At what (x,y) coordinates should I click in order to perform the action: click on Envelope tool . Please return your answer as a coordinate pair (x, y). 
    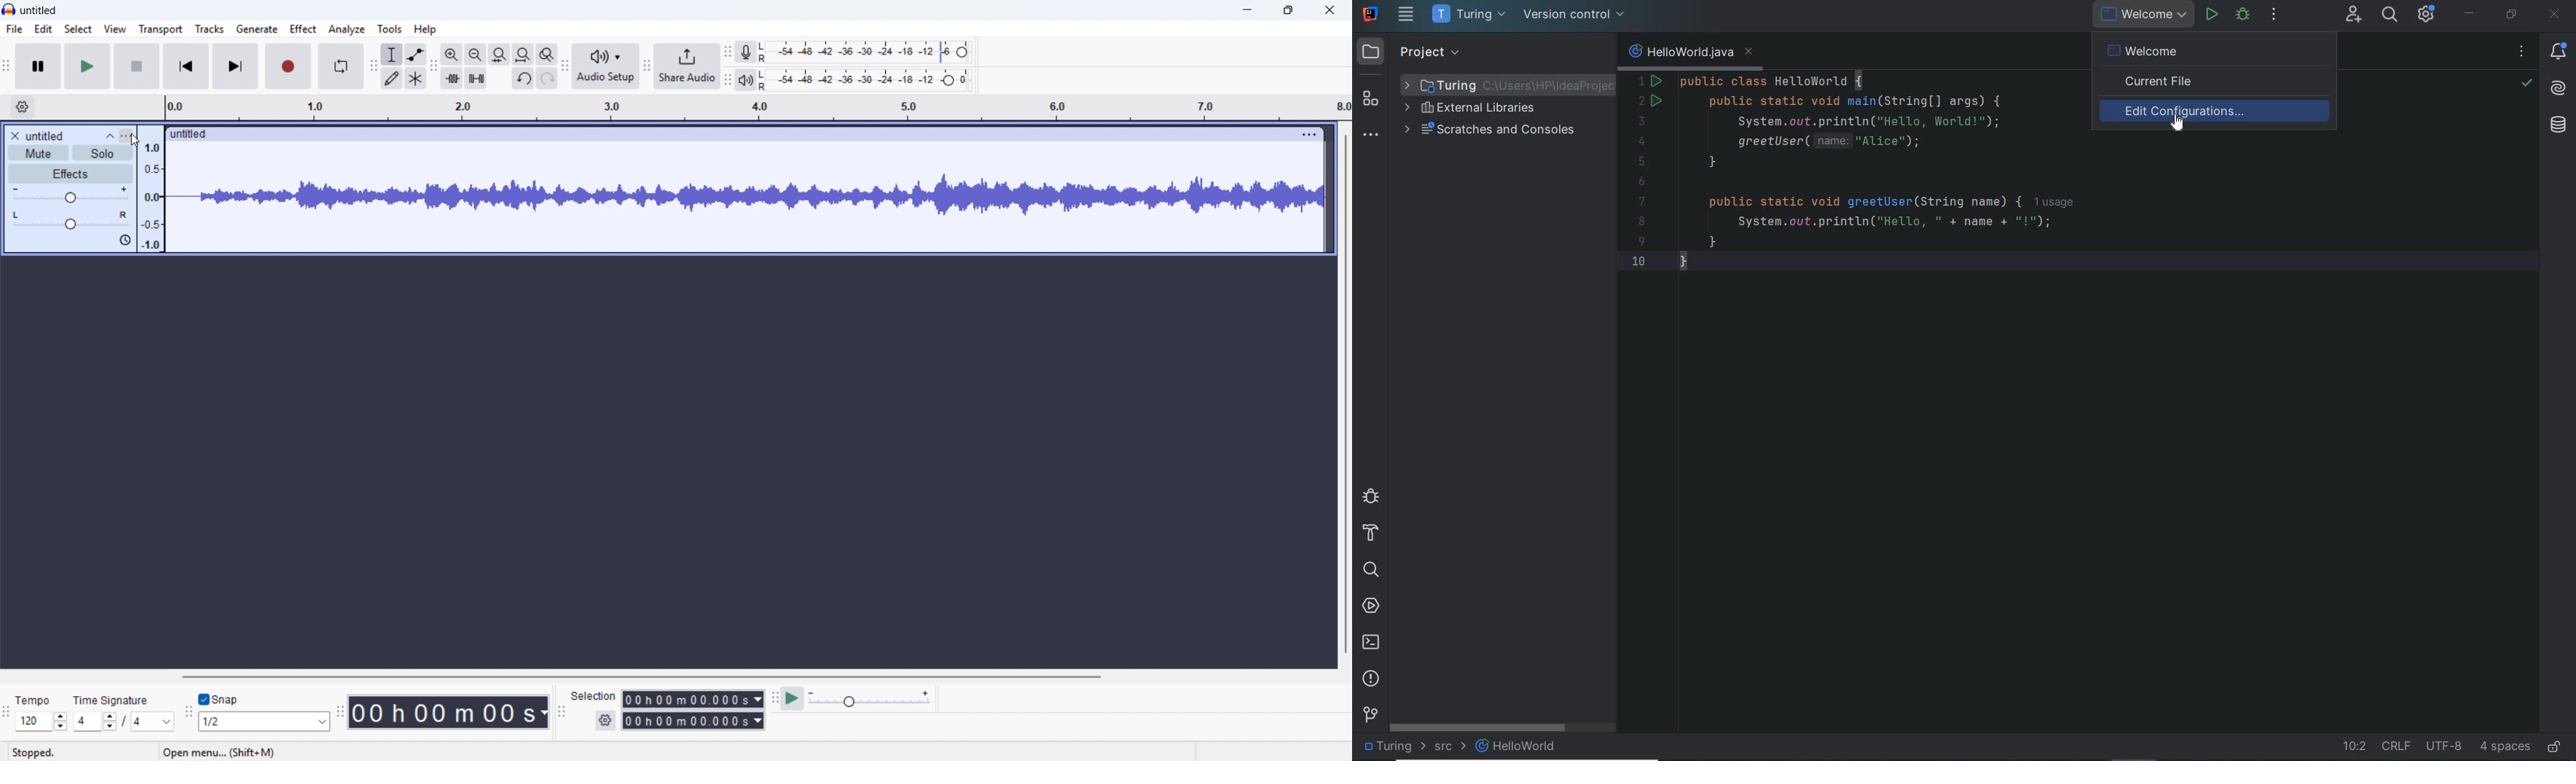
    Looking at the image, I should click on (415, 54).